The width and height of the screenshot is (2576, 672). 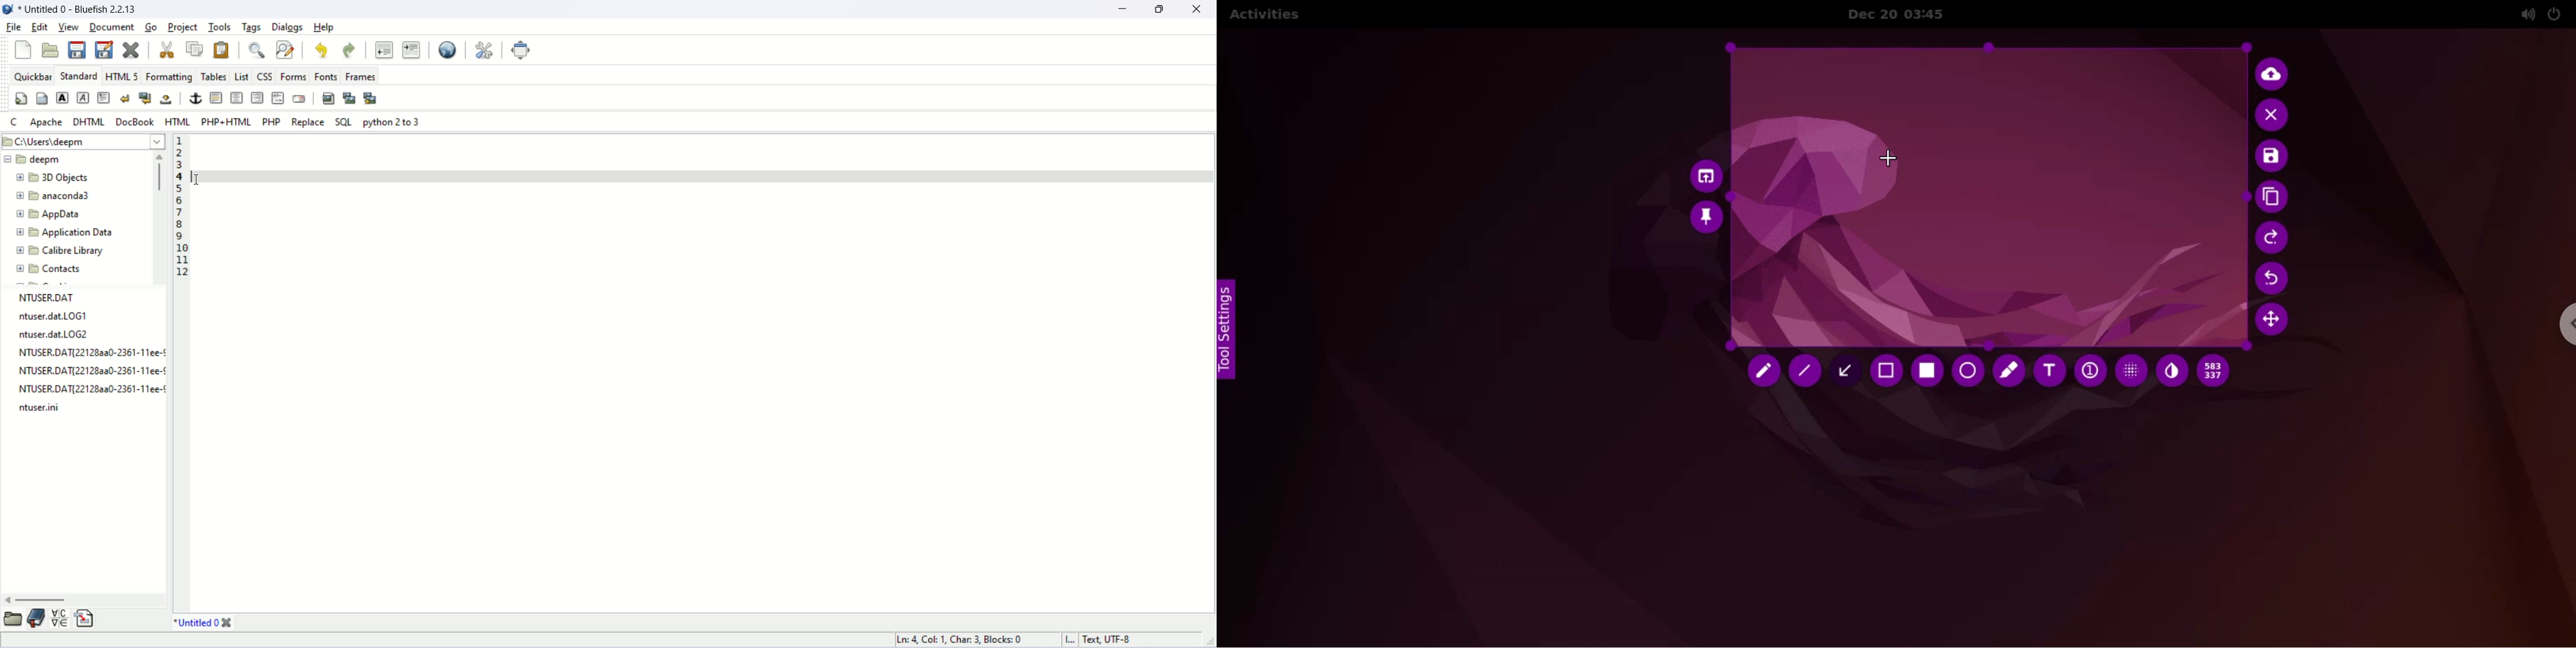 What do you see at coordinates (38, 619) in the screenshot?
I see `bookmarks` at bounding box center [38, 619].